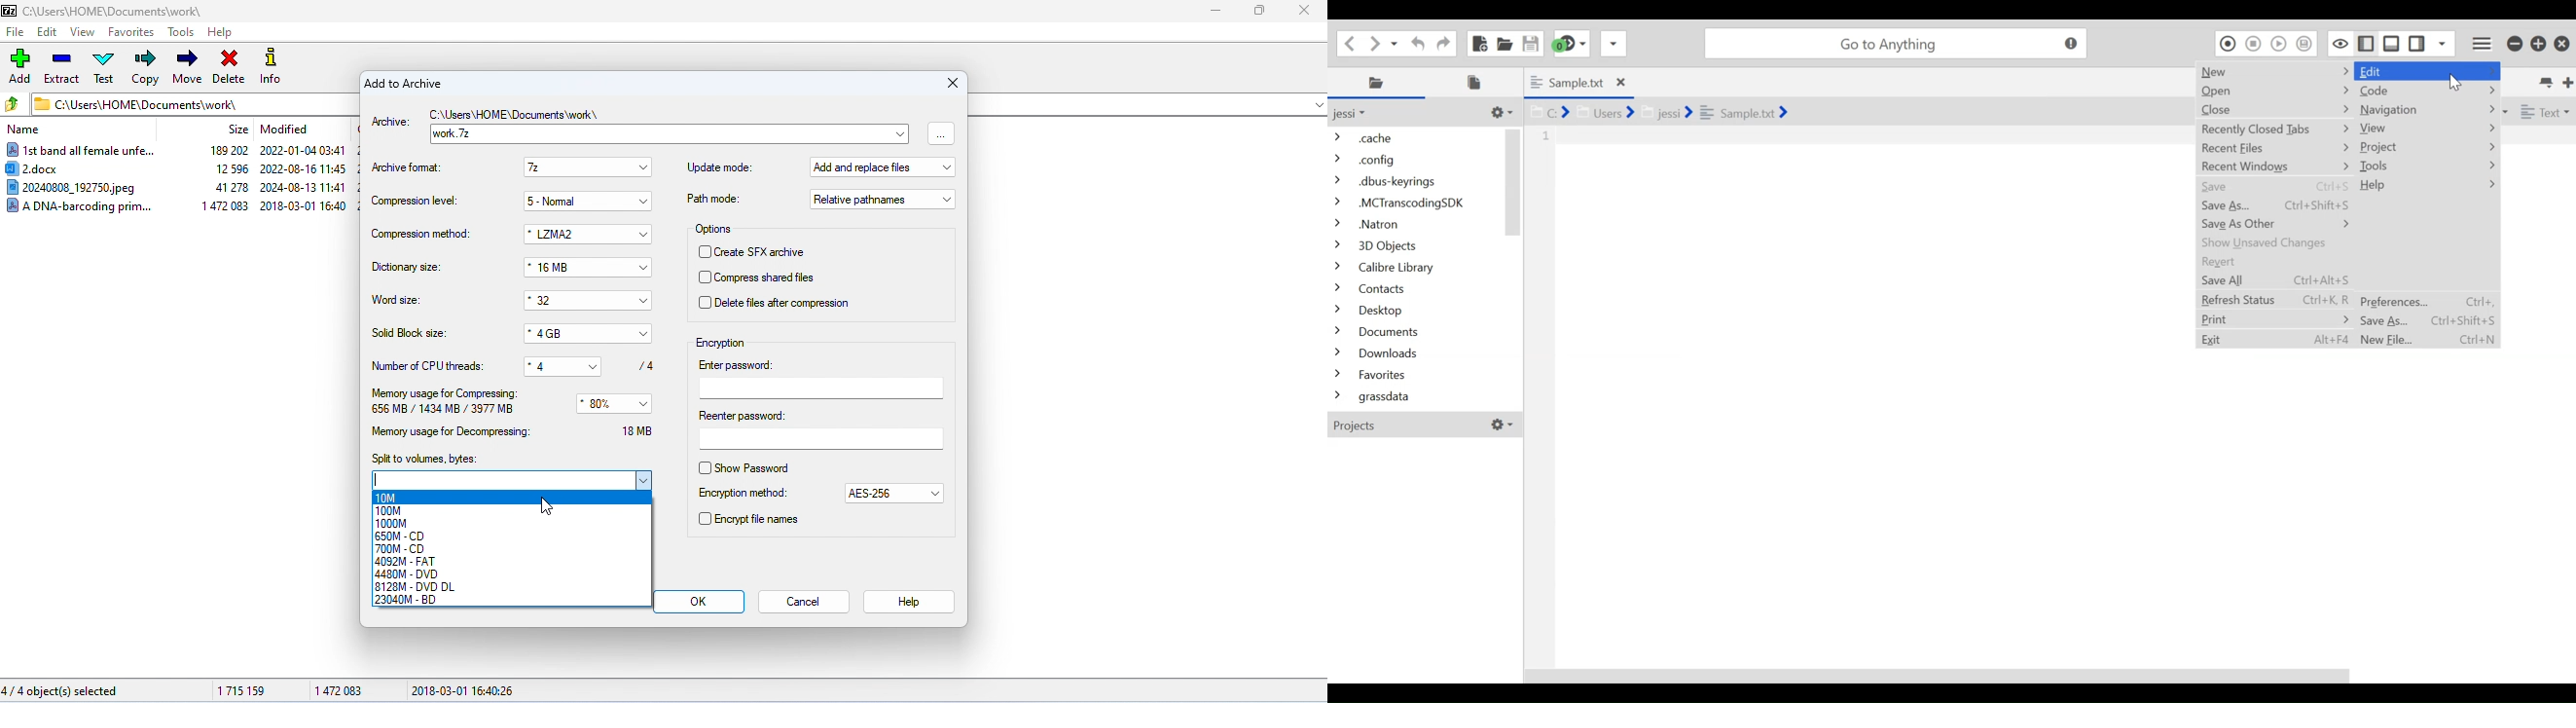 This screenshot has width=2576, height=728. What do you see at coordinates (773, 278) in the screenshot?
I see `compress shared file` at bounding box center [773, 278].